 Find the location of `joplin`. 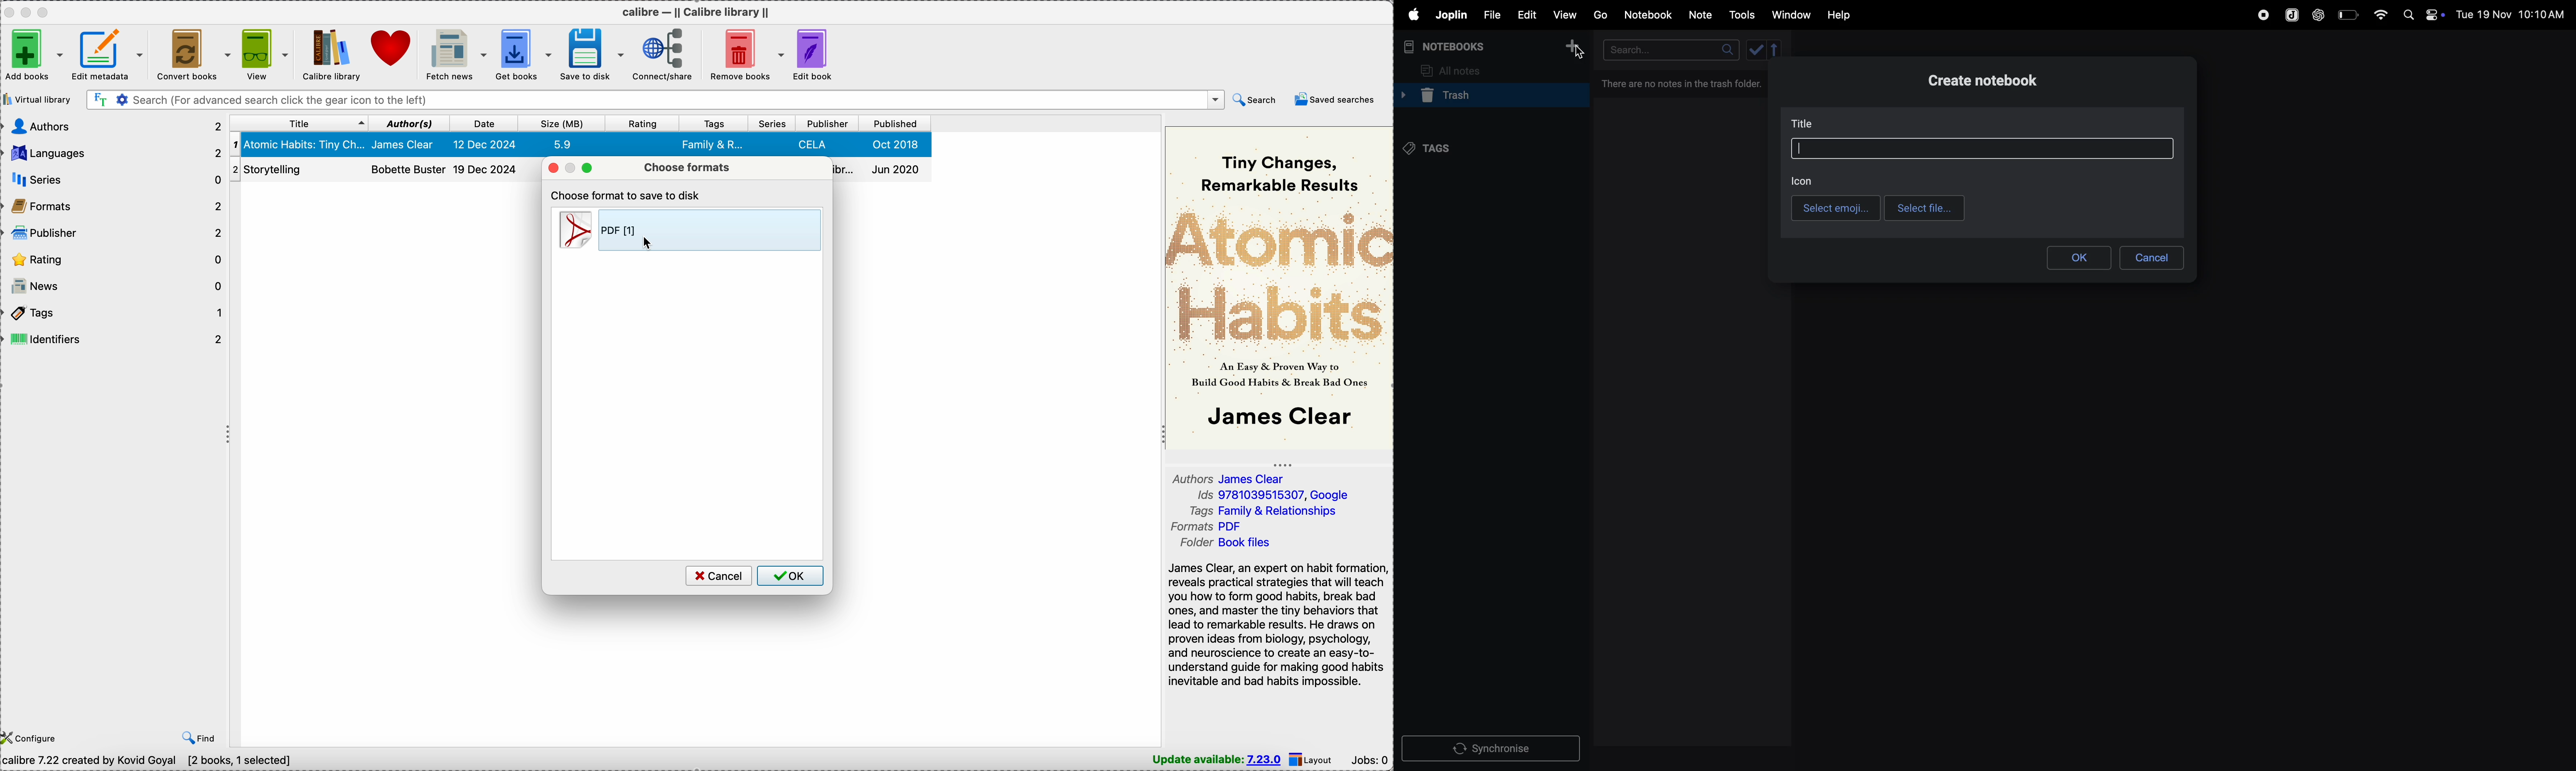

joplin is located at coordinates (1452, 15).